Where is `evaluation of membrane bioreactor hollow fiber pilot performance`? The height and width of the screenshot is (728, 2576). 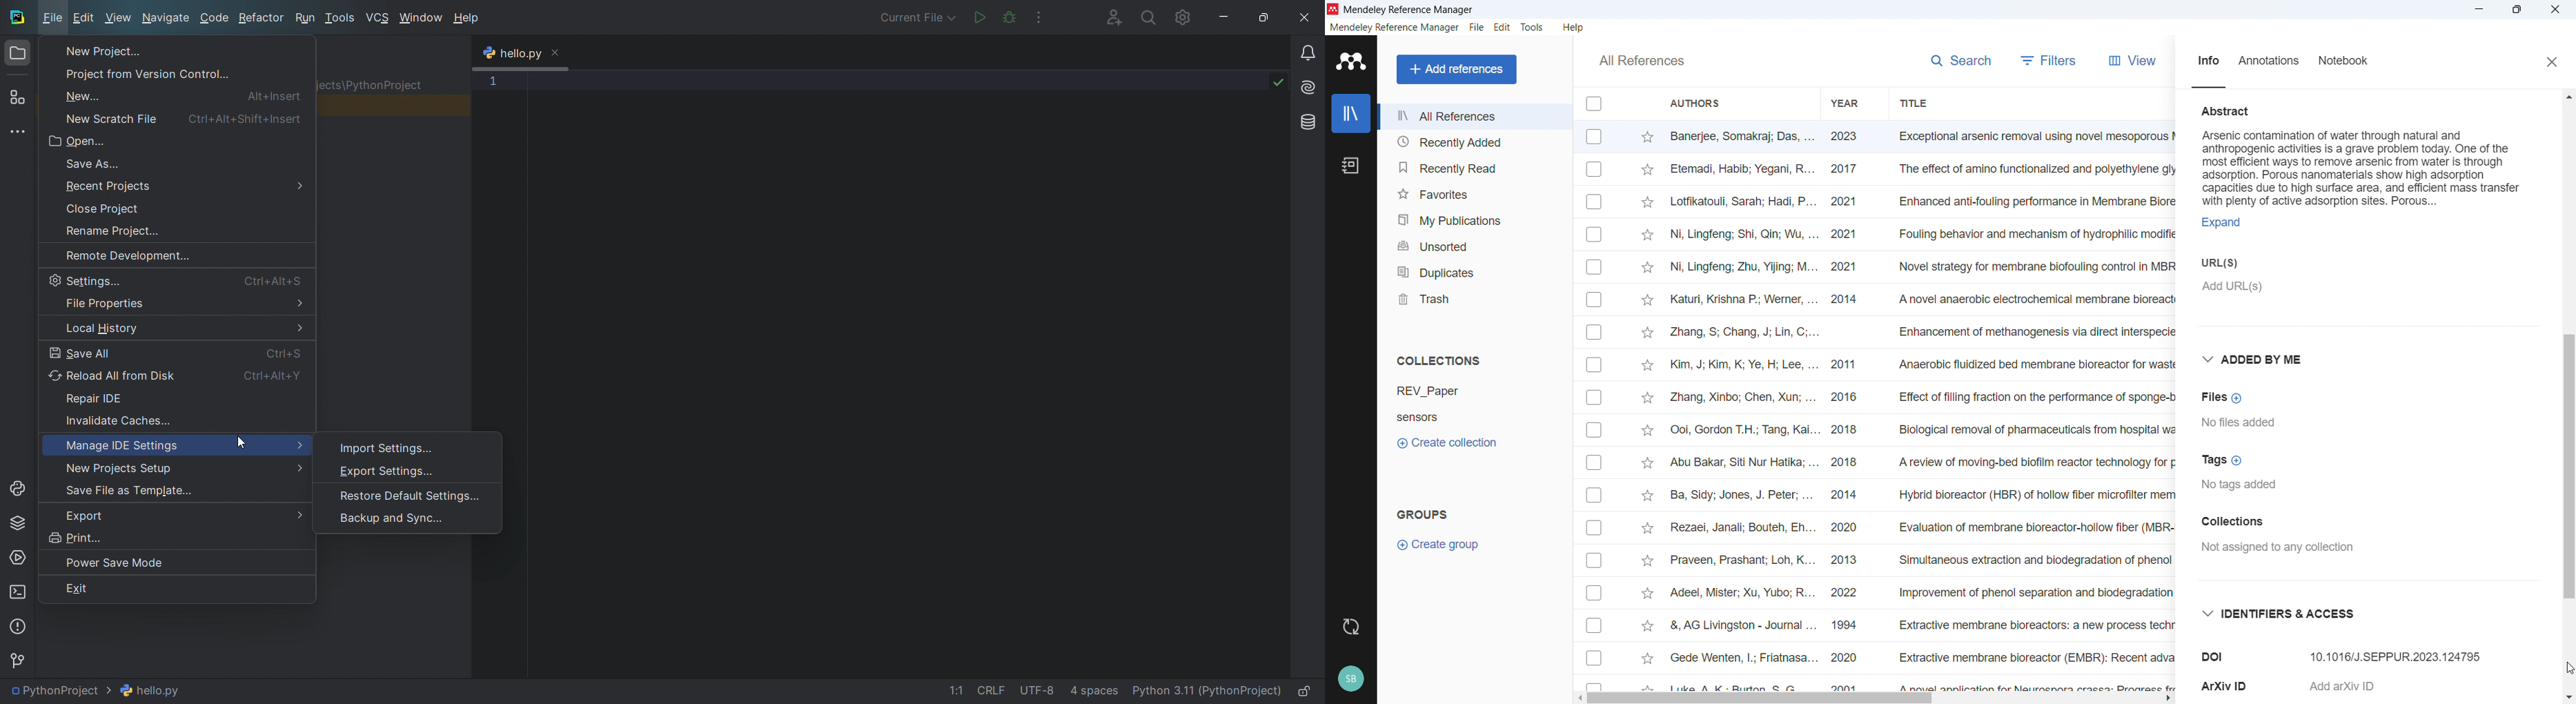
evaluation of membrane bioreactor hollow fiber pilot performance is located at coordinates (2035, 528).